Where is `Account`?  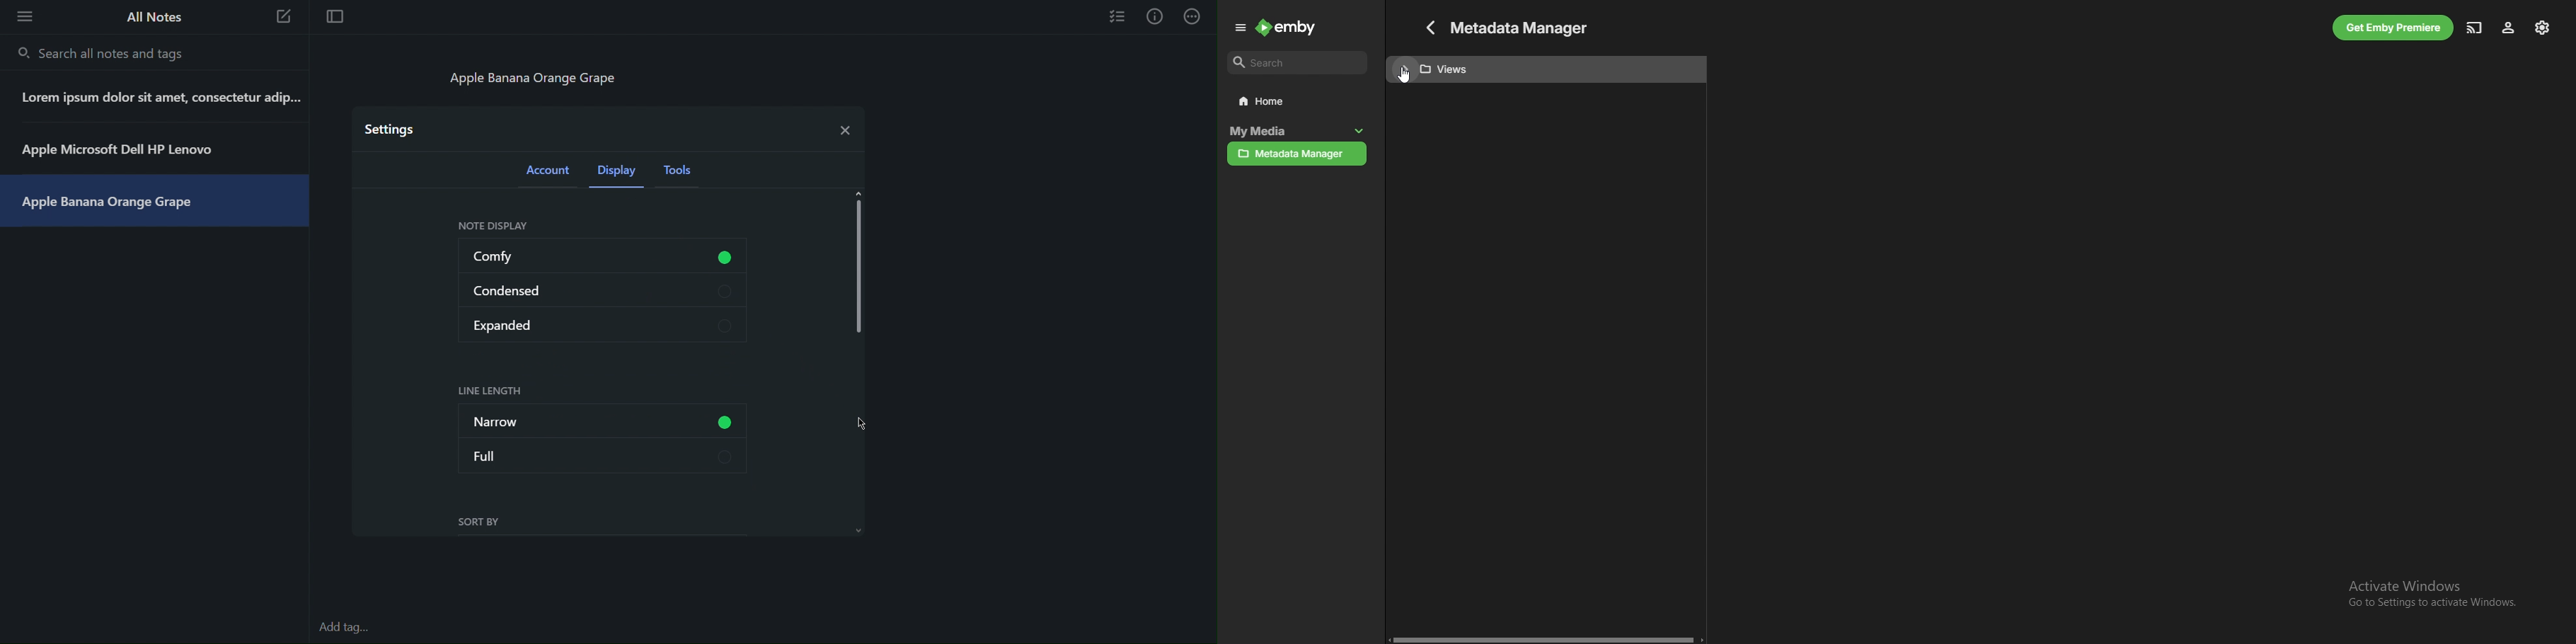 Account is located at coordinates (549, 173).